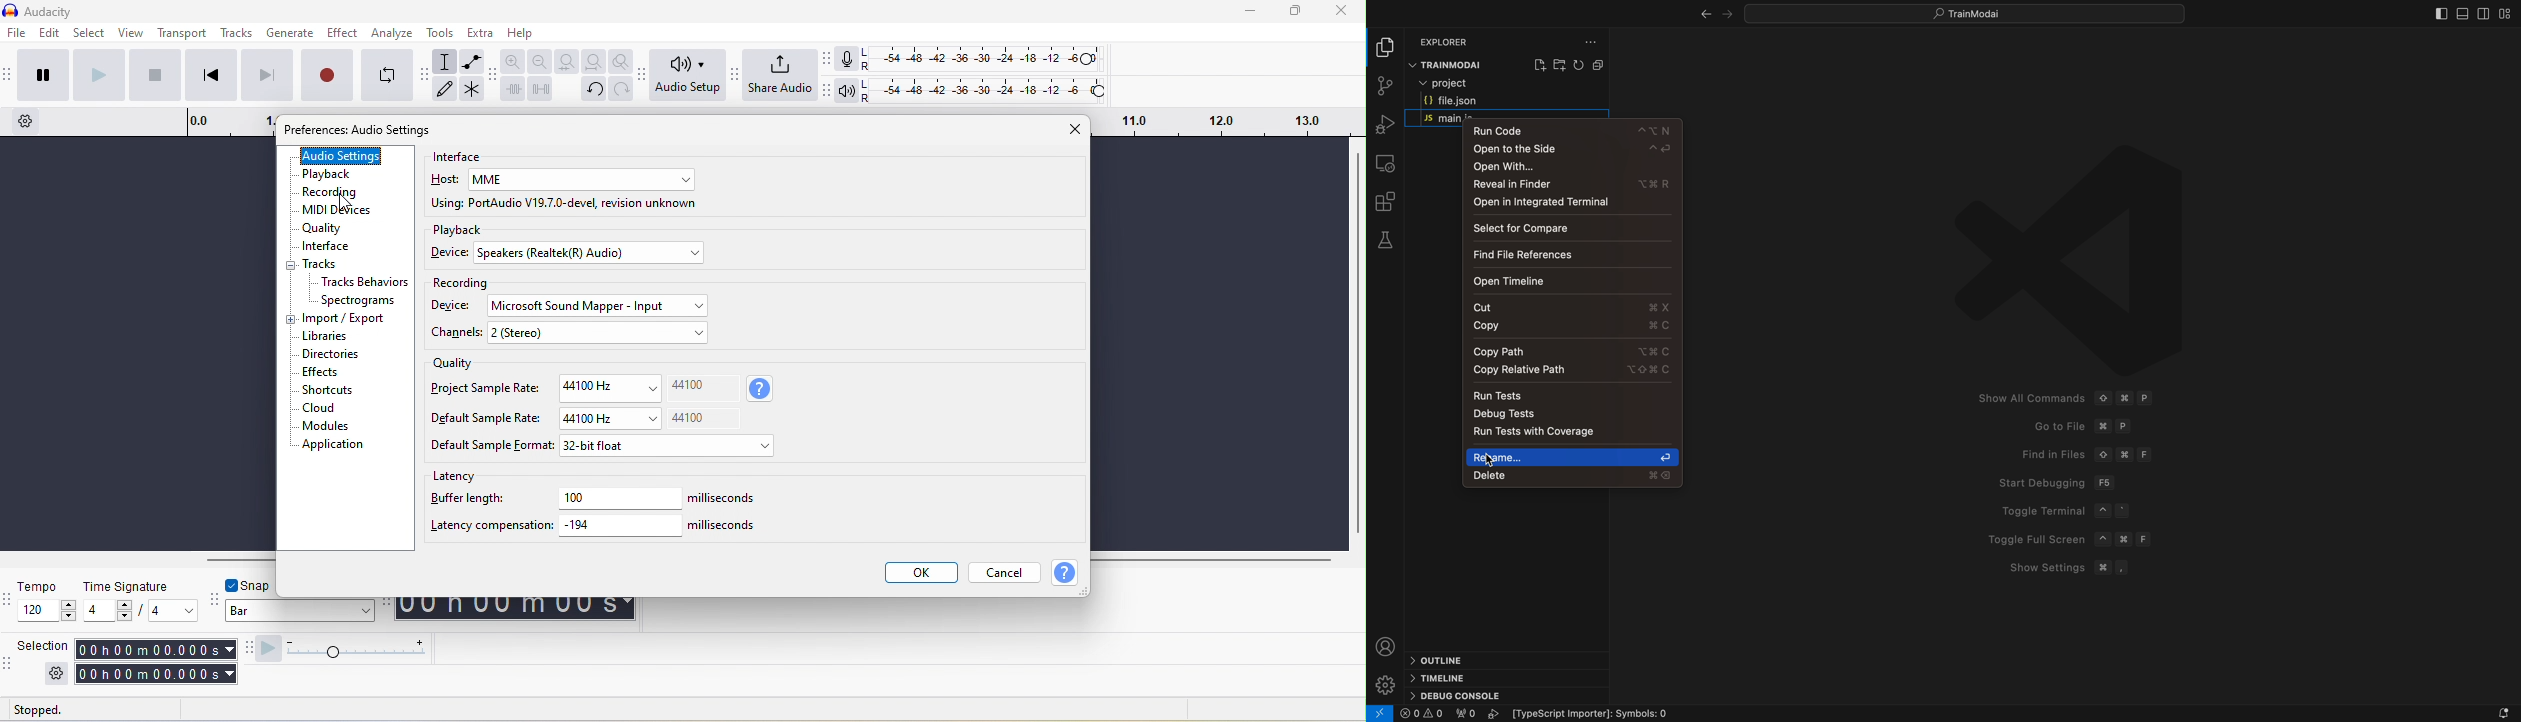 The width and height of the screenshot is (2548, 728). I want to click on shortcuts, so click(328, 389).